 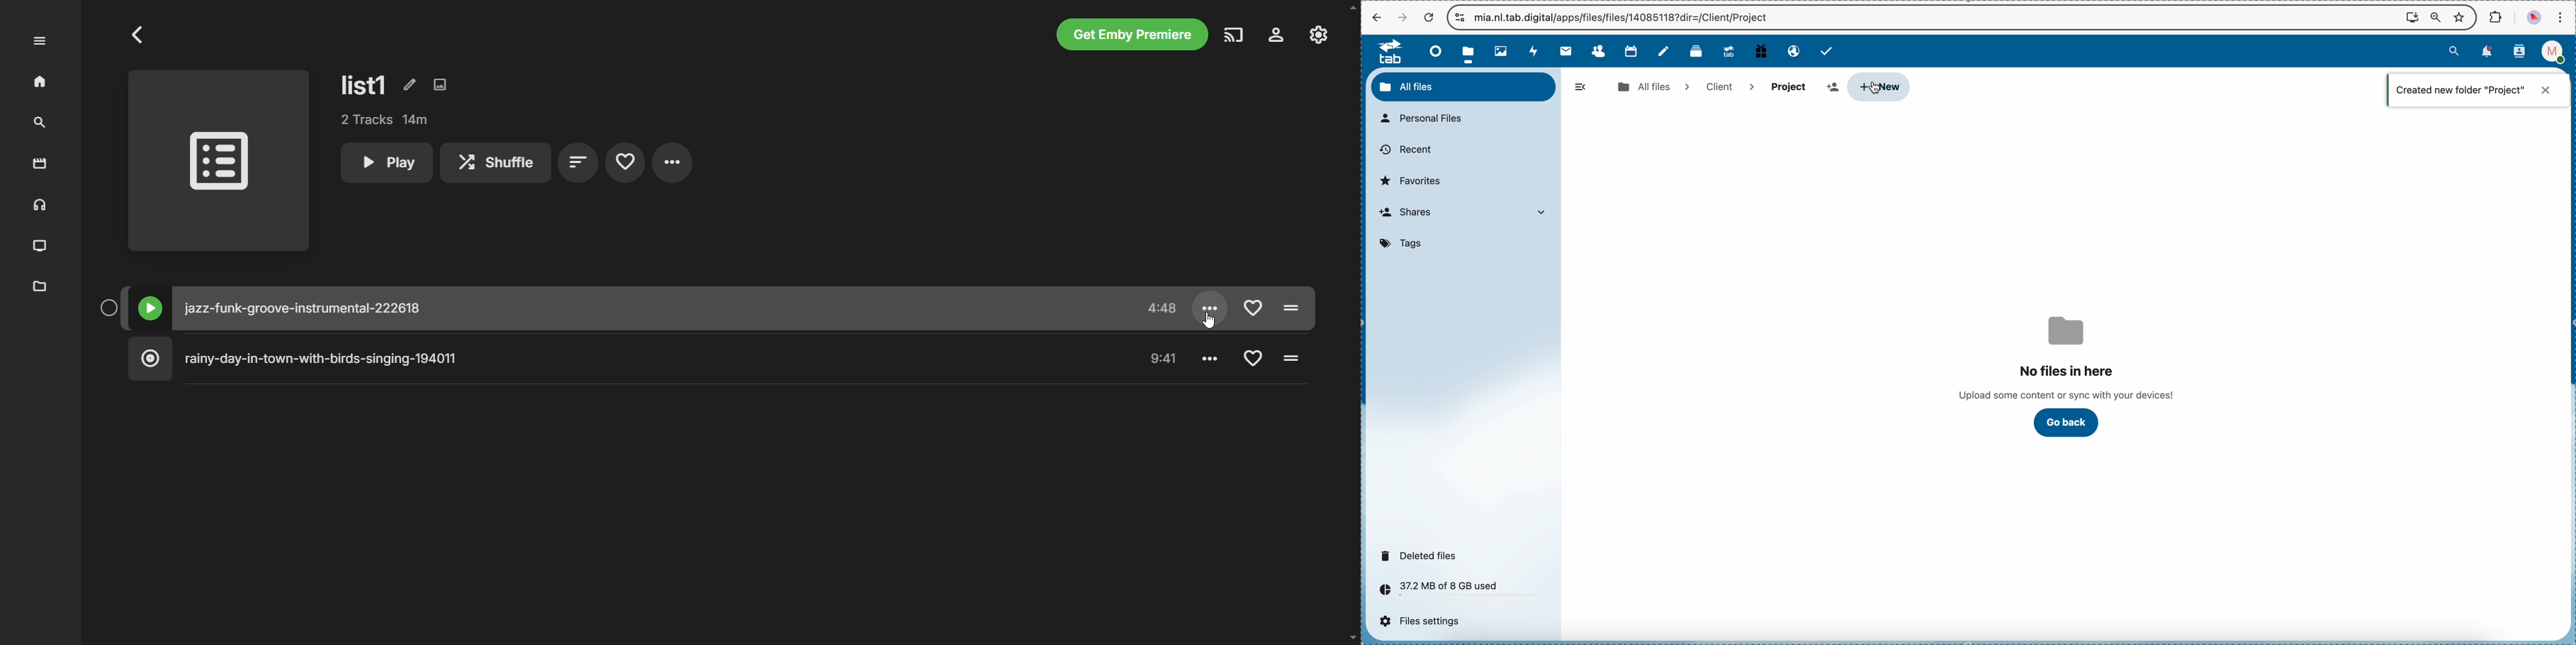 I want to click on profile, so click(x=2556, y=52).